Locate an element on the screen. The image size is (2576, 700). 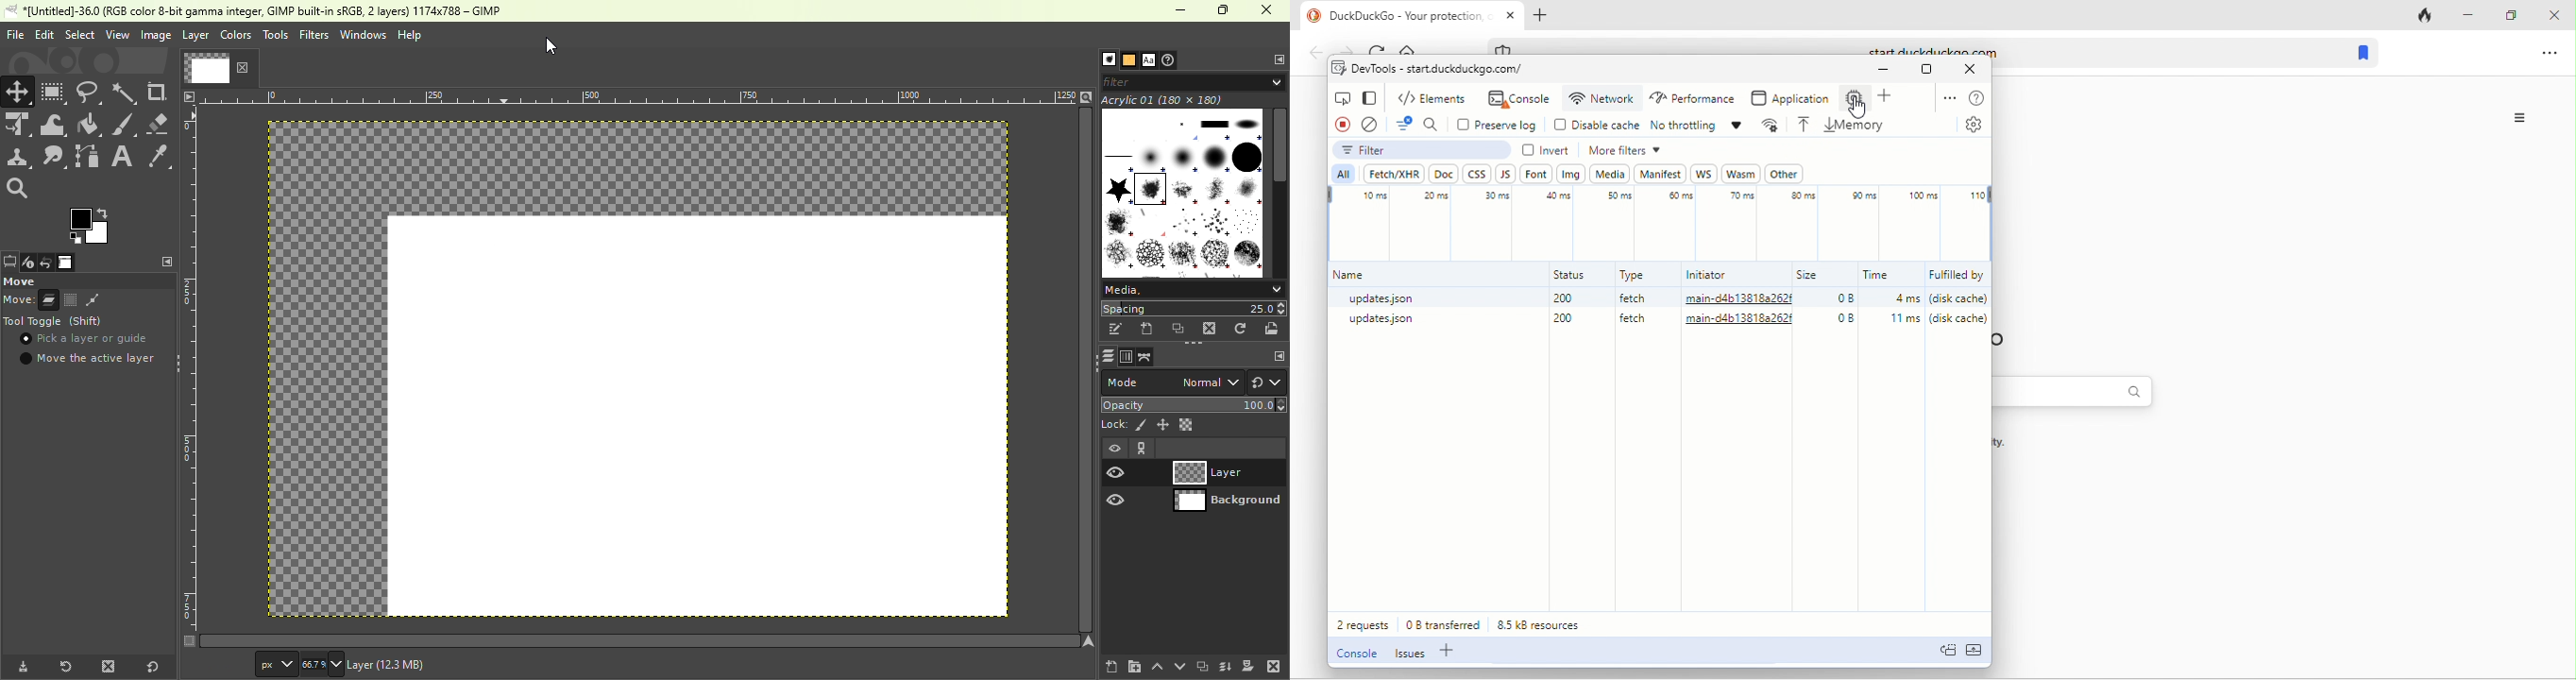
Opacity is located at coordinates (1195, 404).